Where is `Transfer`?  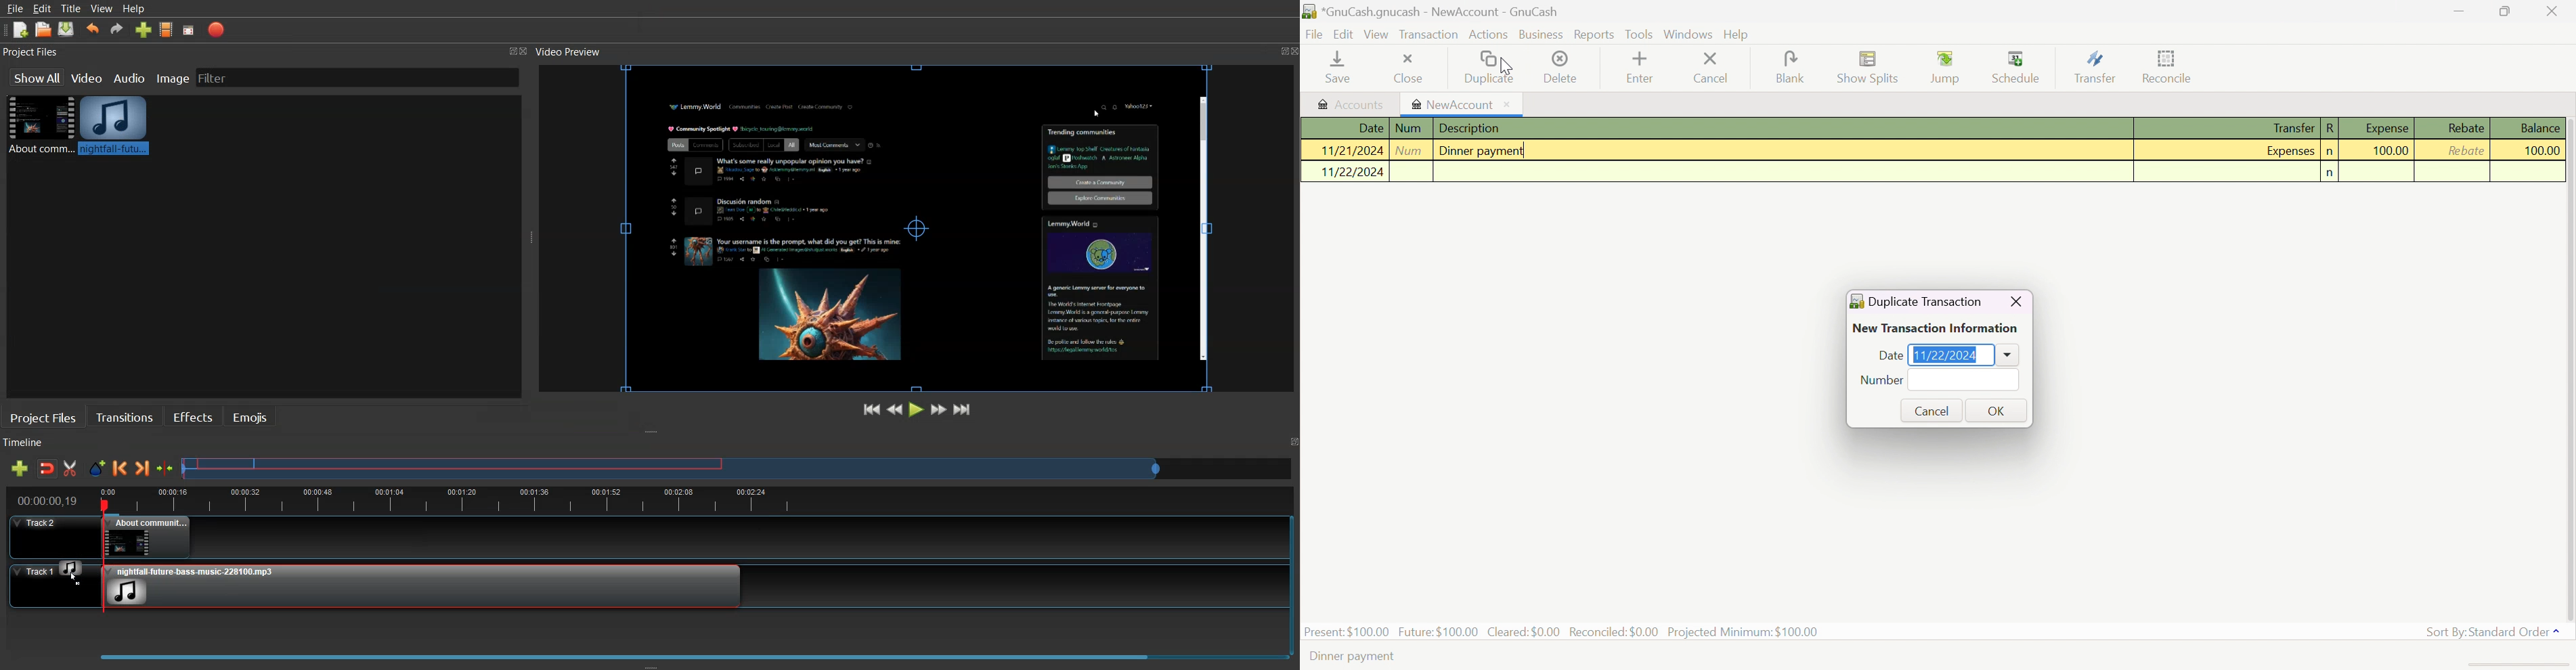 Transfer is located at coordinates (2097, 68).